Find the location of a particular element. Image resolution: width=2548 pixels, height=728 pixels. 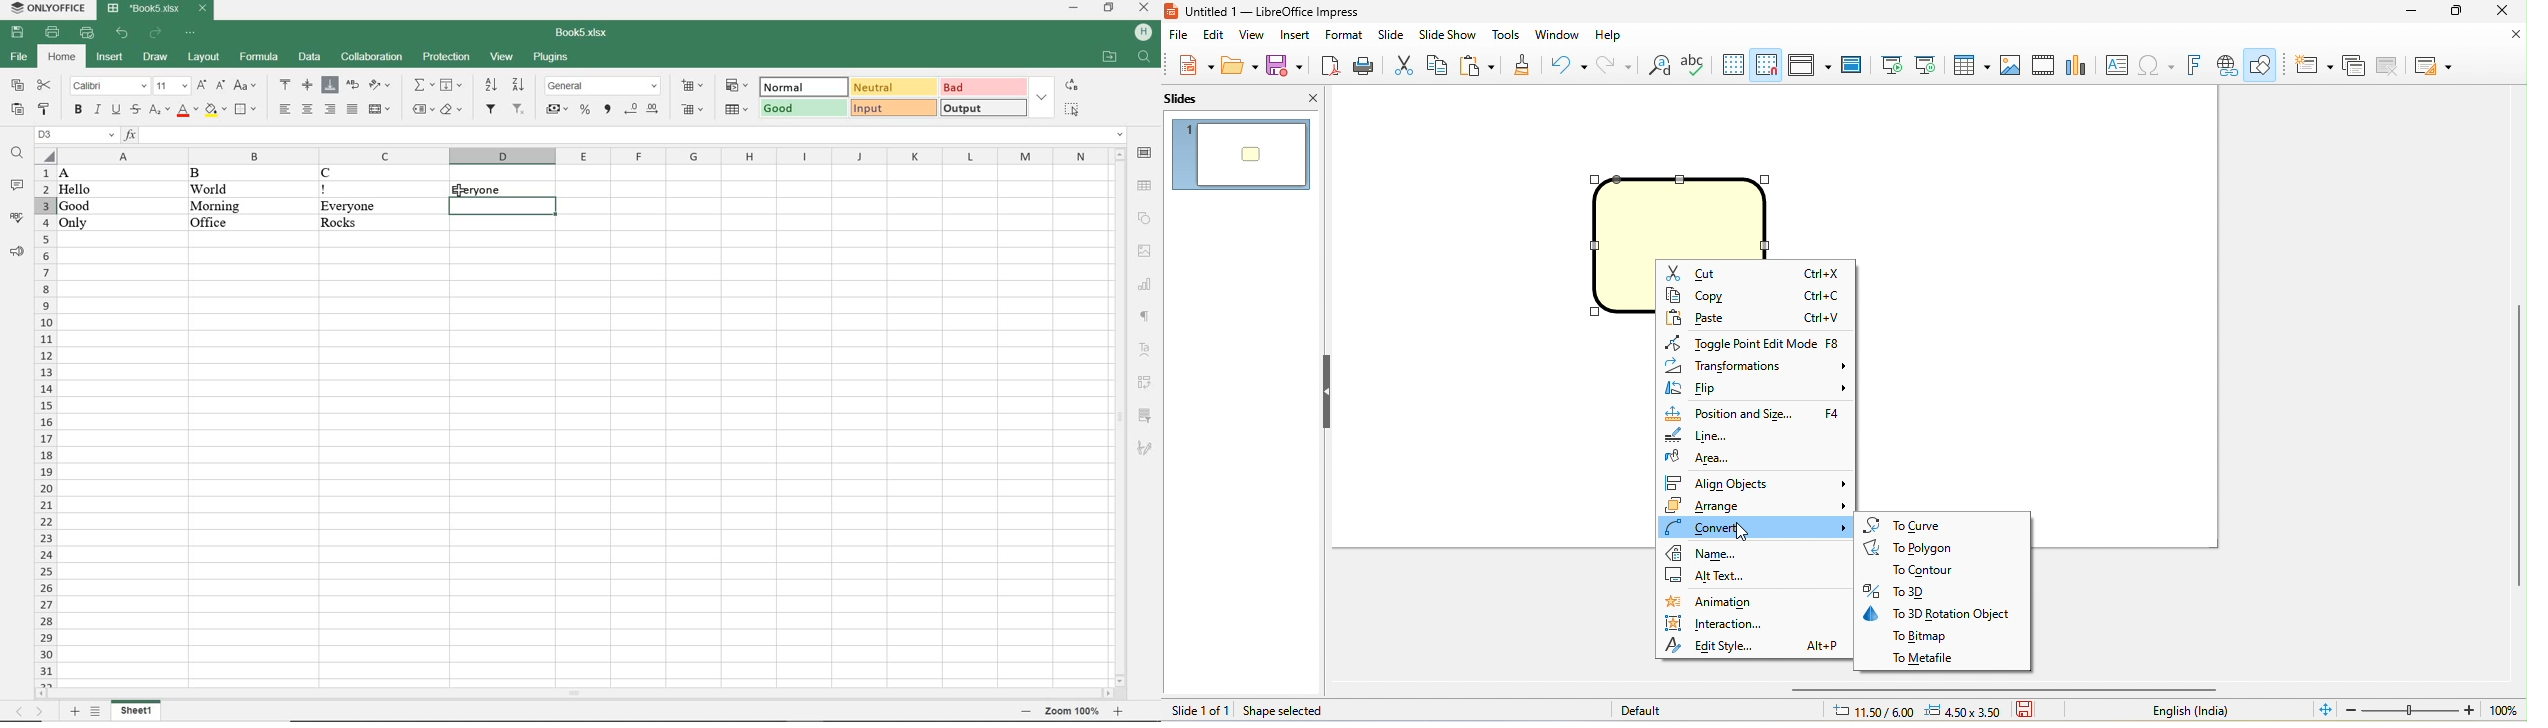

file is located at coordinates (19, 57).